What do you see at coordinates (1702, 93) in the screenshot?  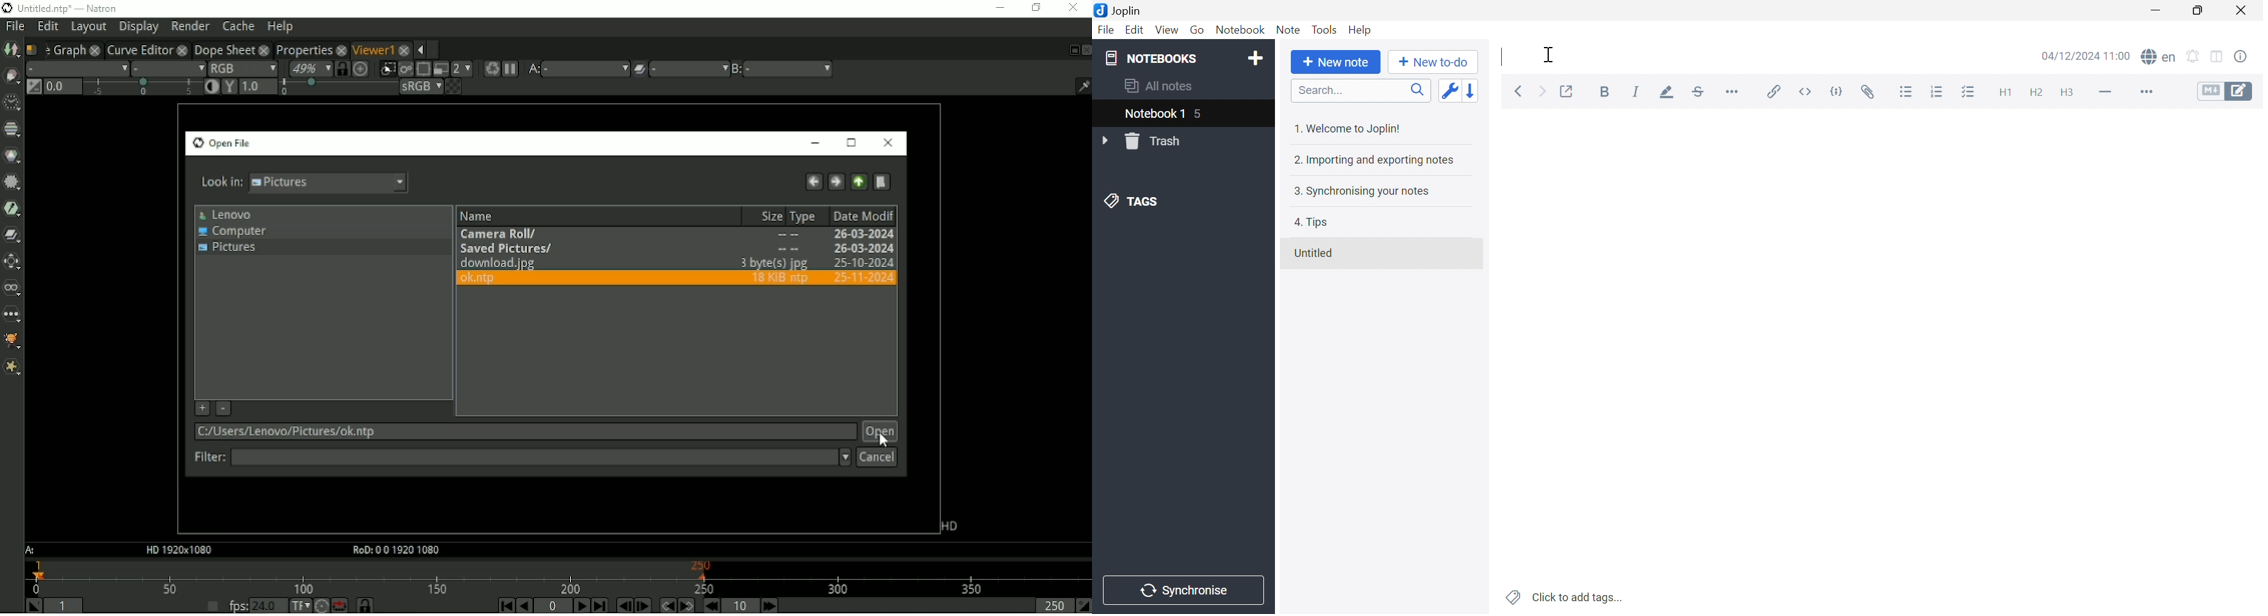 I see `Strikethrough` at bounding box center [1702, 93].